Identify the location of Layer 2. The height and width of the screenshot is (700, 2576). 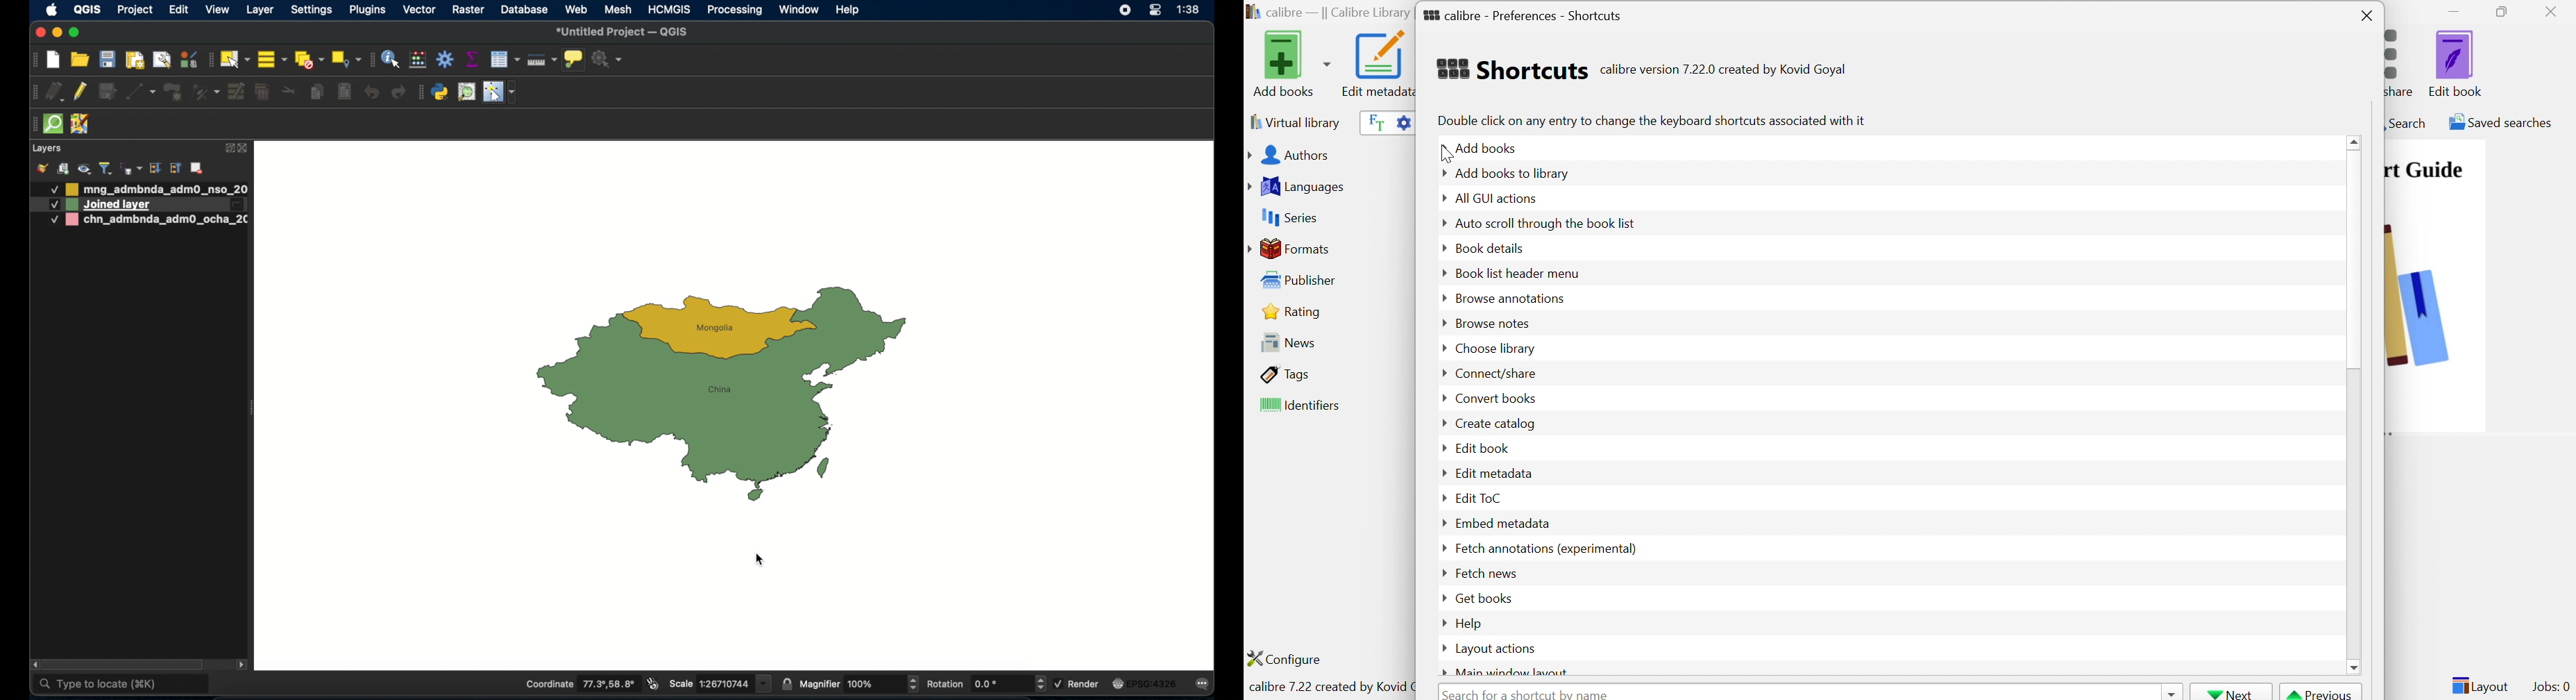
(159, 205).